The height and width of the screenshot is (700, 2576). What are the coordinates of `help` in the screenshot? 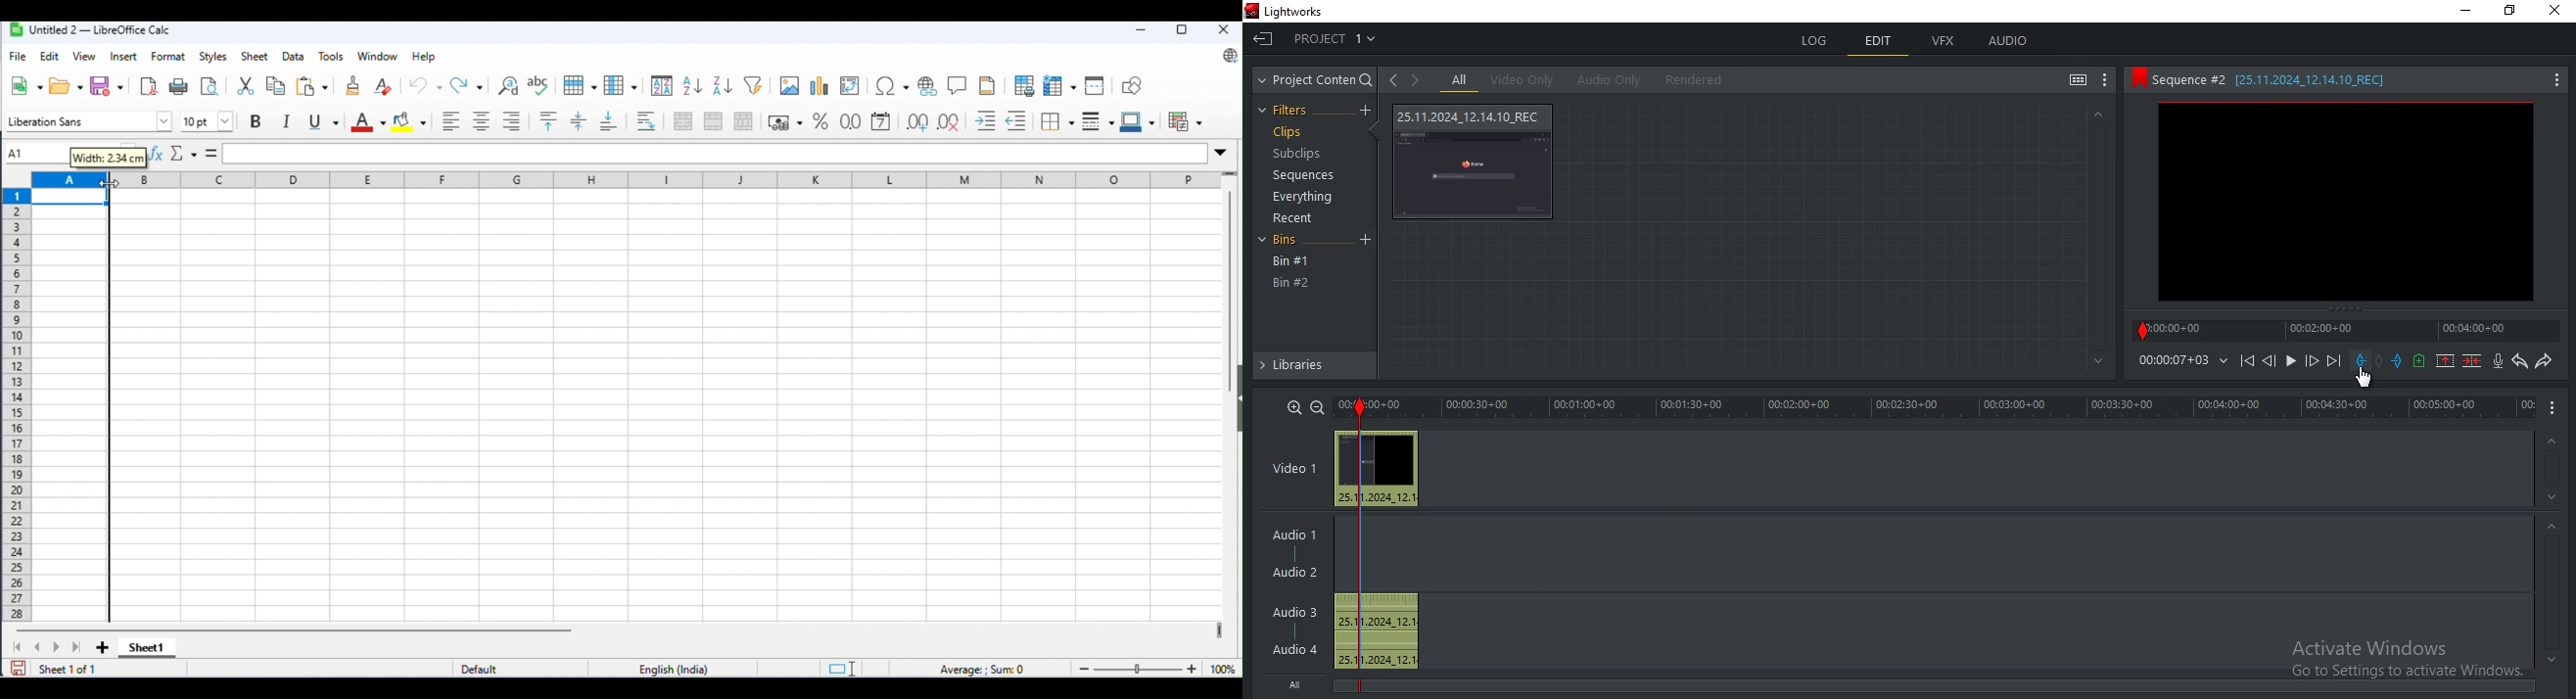 It's located at (424, 57).